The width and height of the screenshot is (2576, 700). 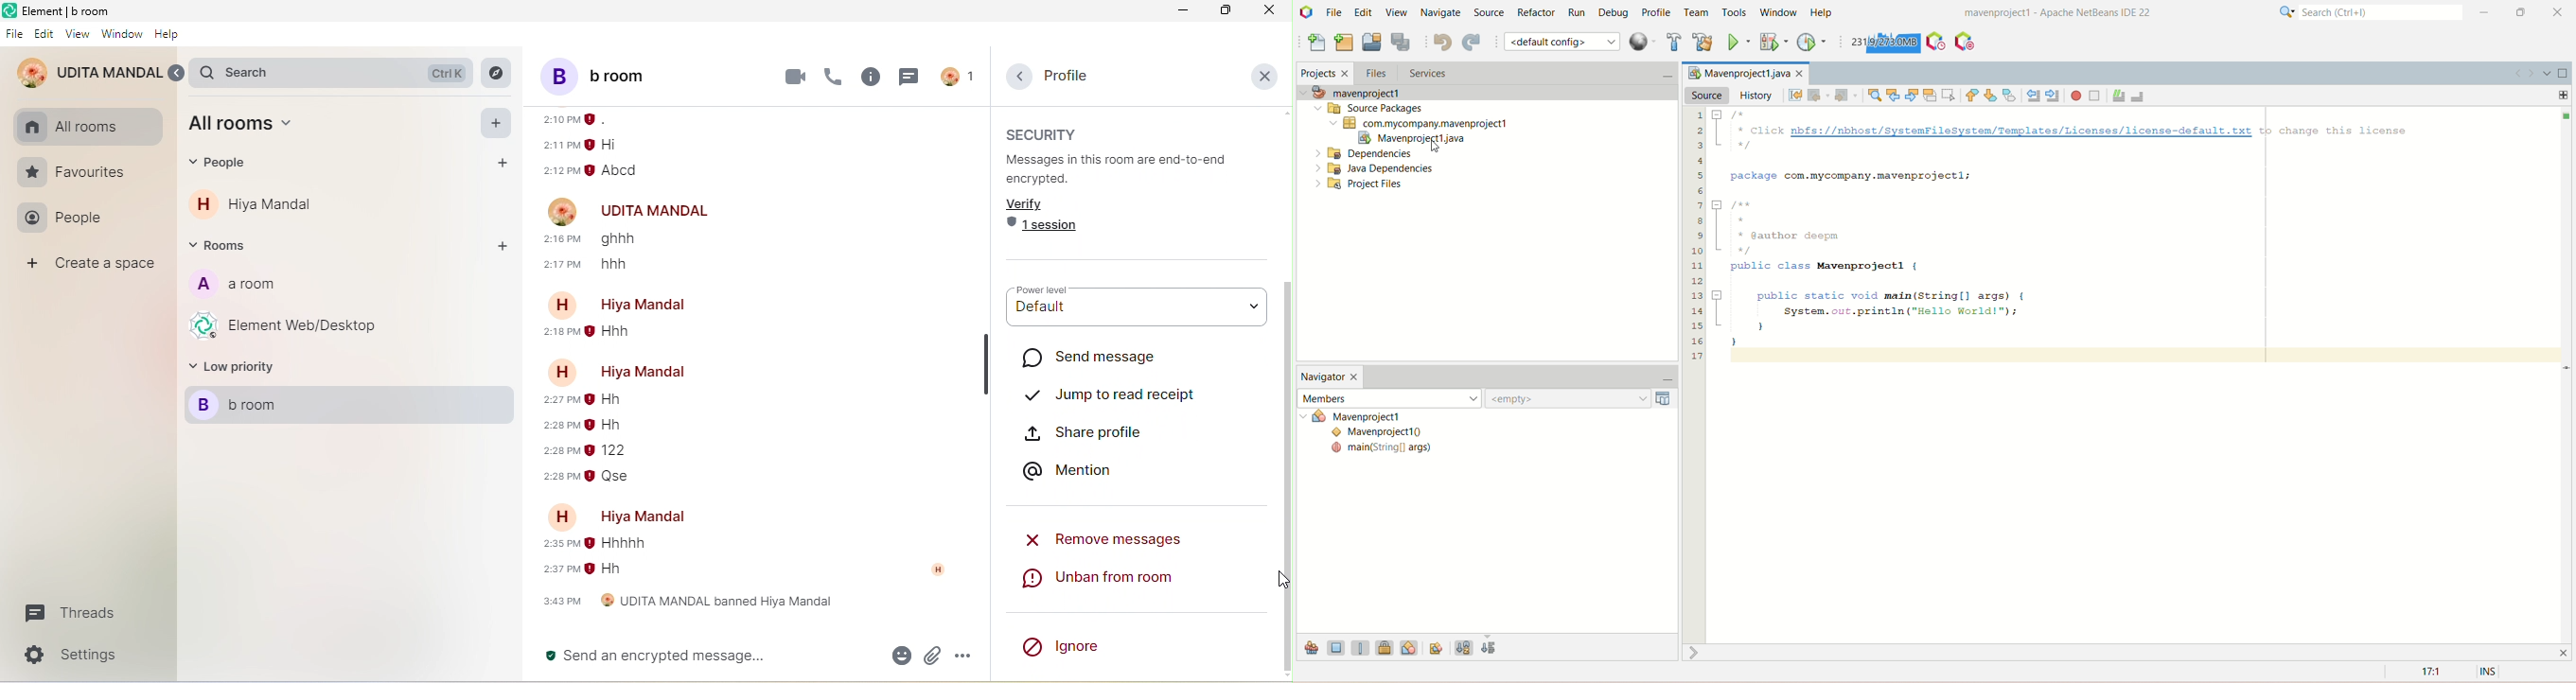 I want to click on messages in this room are end to end encrypted, so click(x=1127, y=169).